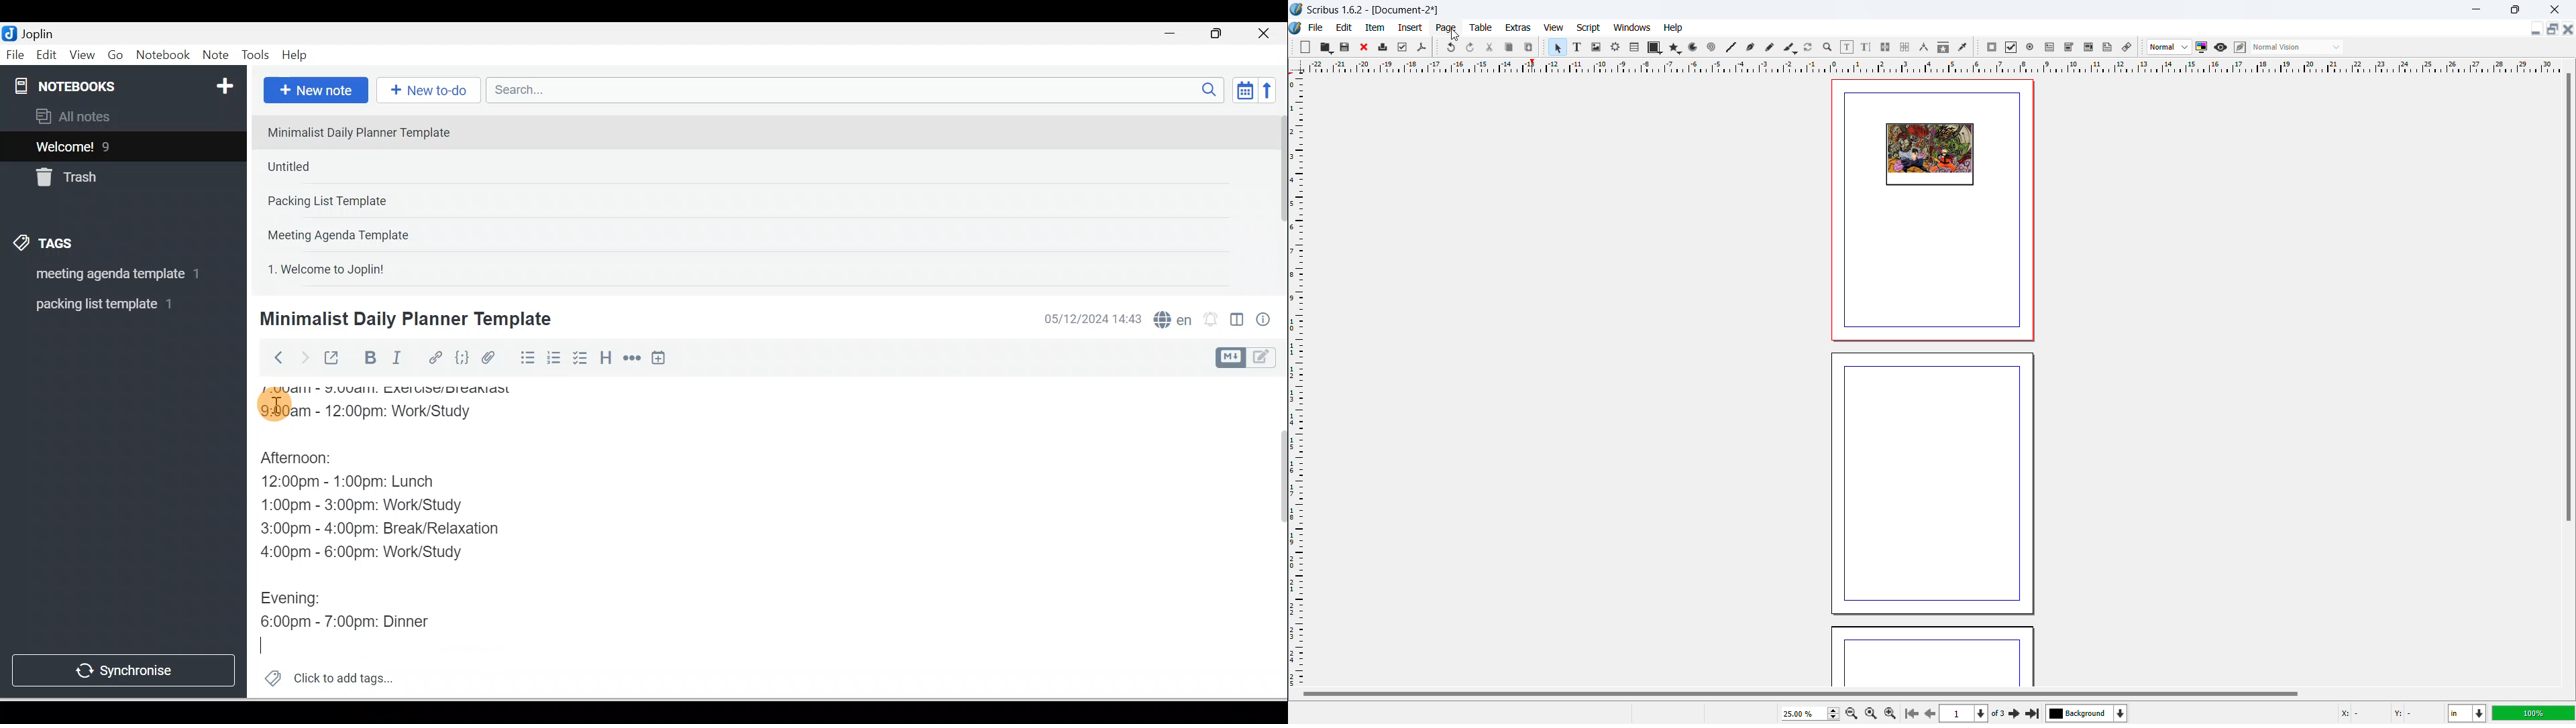 The image size is (2576, 728). Describe the element at coordinates (2534, 30) in the screenshot. I see `minimize document` at that location.